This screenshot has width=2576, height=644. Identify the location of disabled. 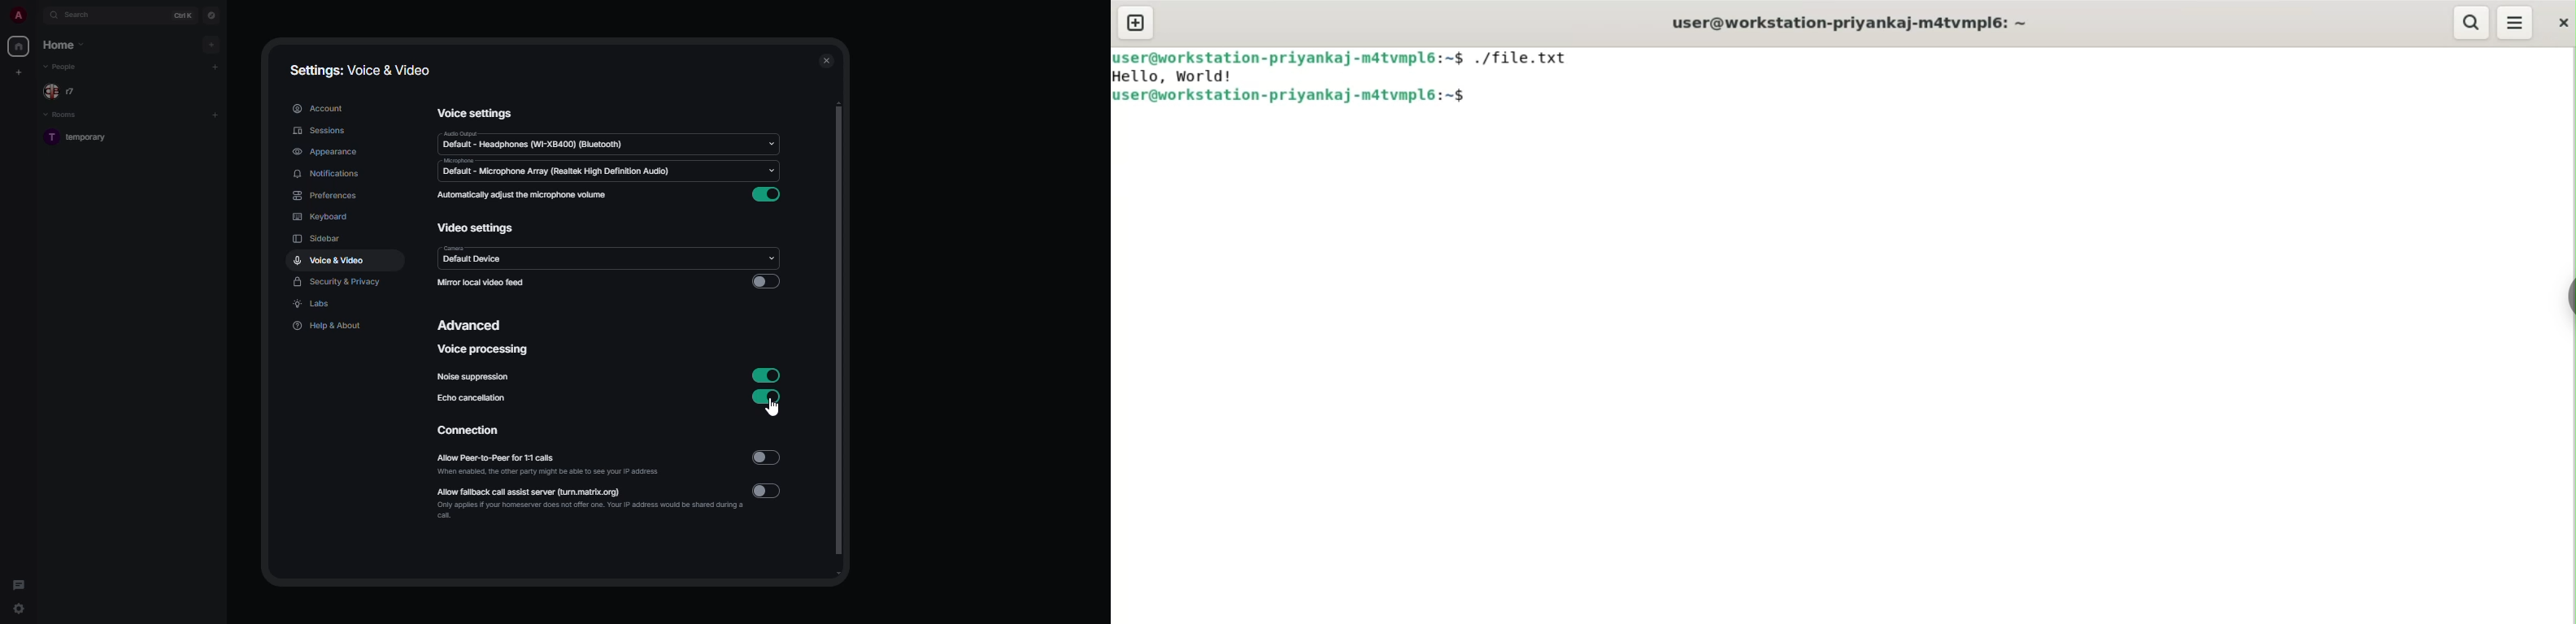
(765, 281).